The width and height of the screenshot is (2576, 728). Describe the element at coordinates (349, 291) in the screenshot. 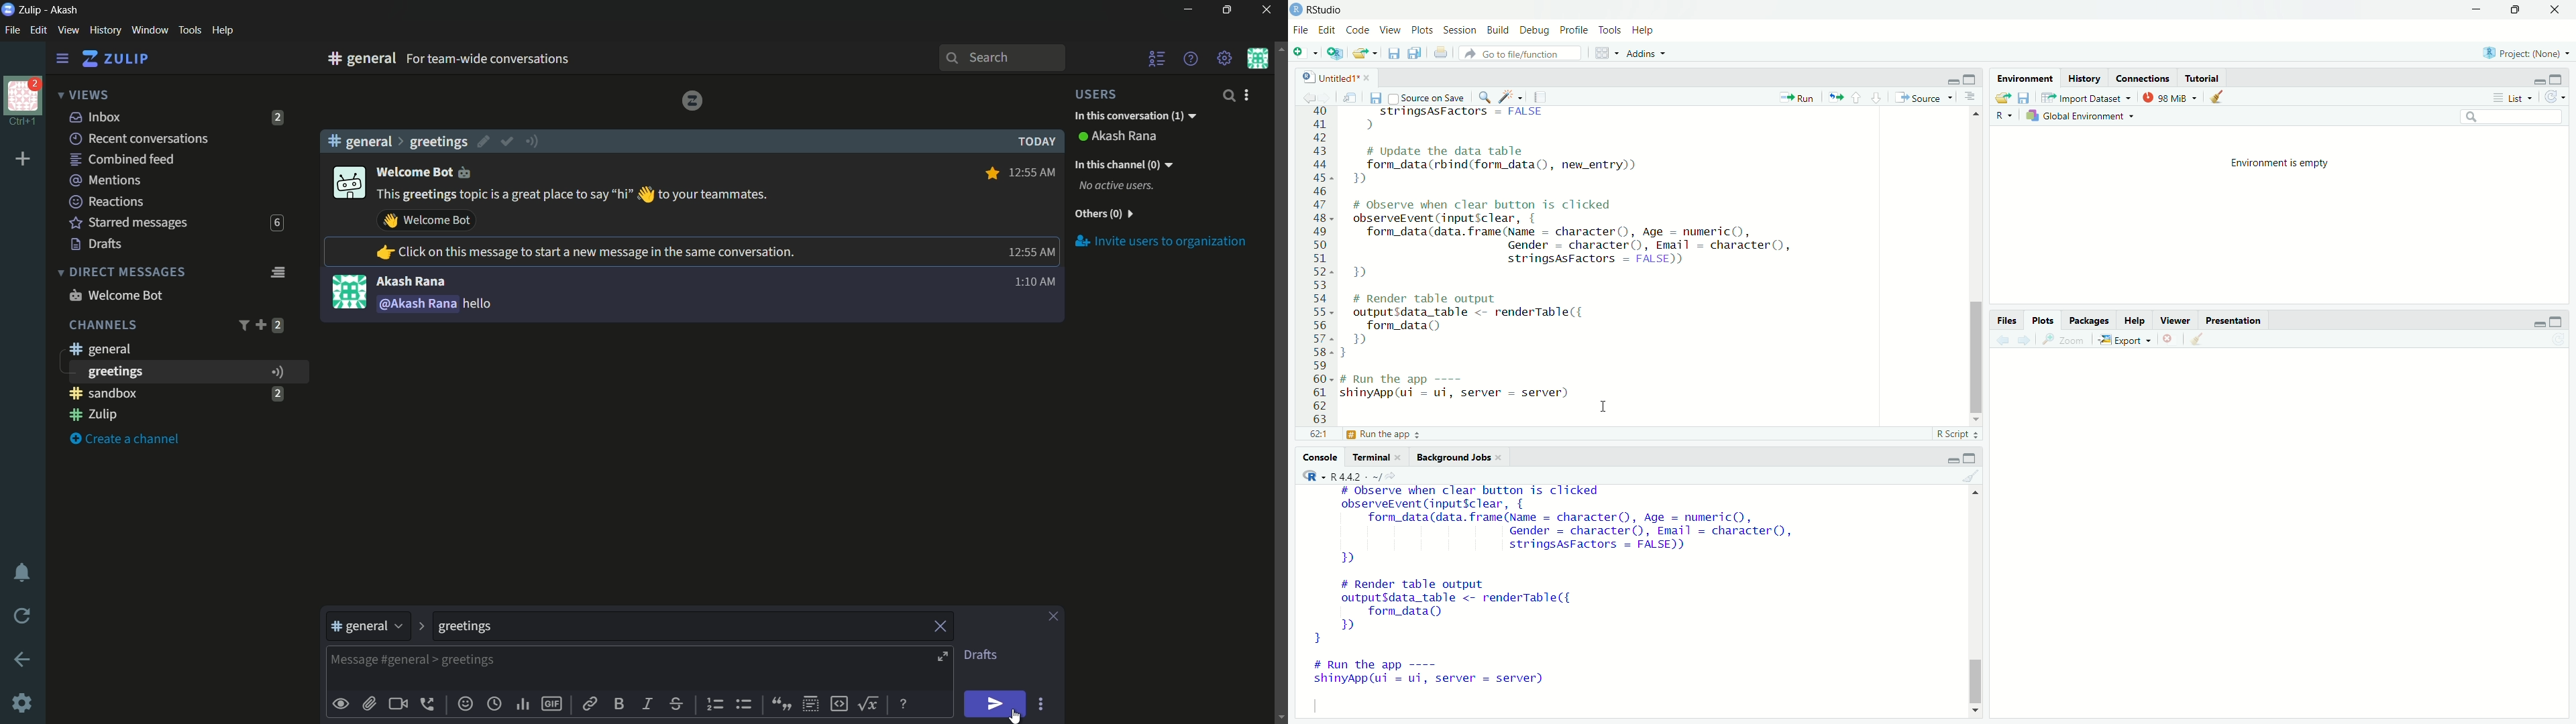

I see `Display picture` at that location.